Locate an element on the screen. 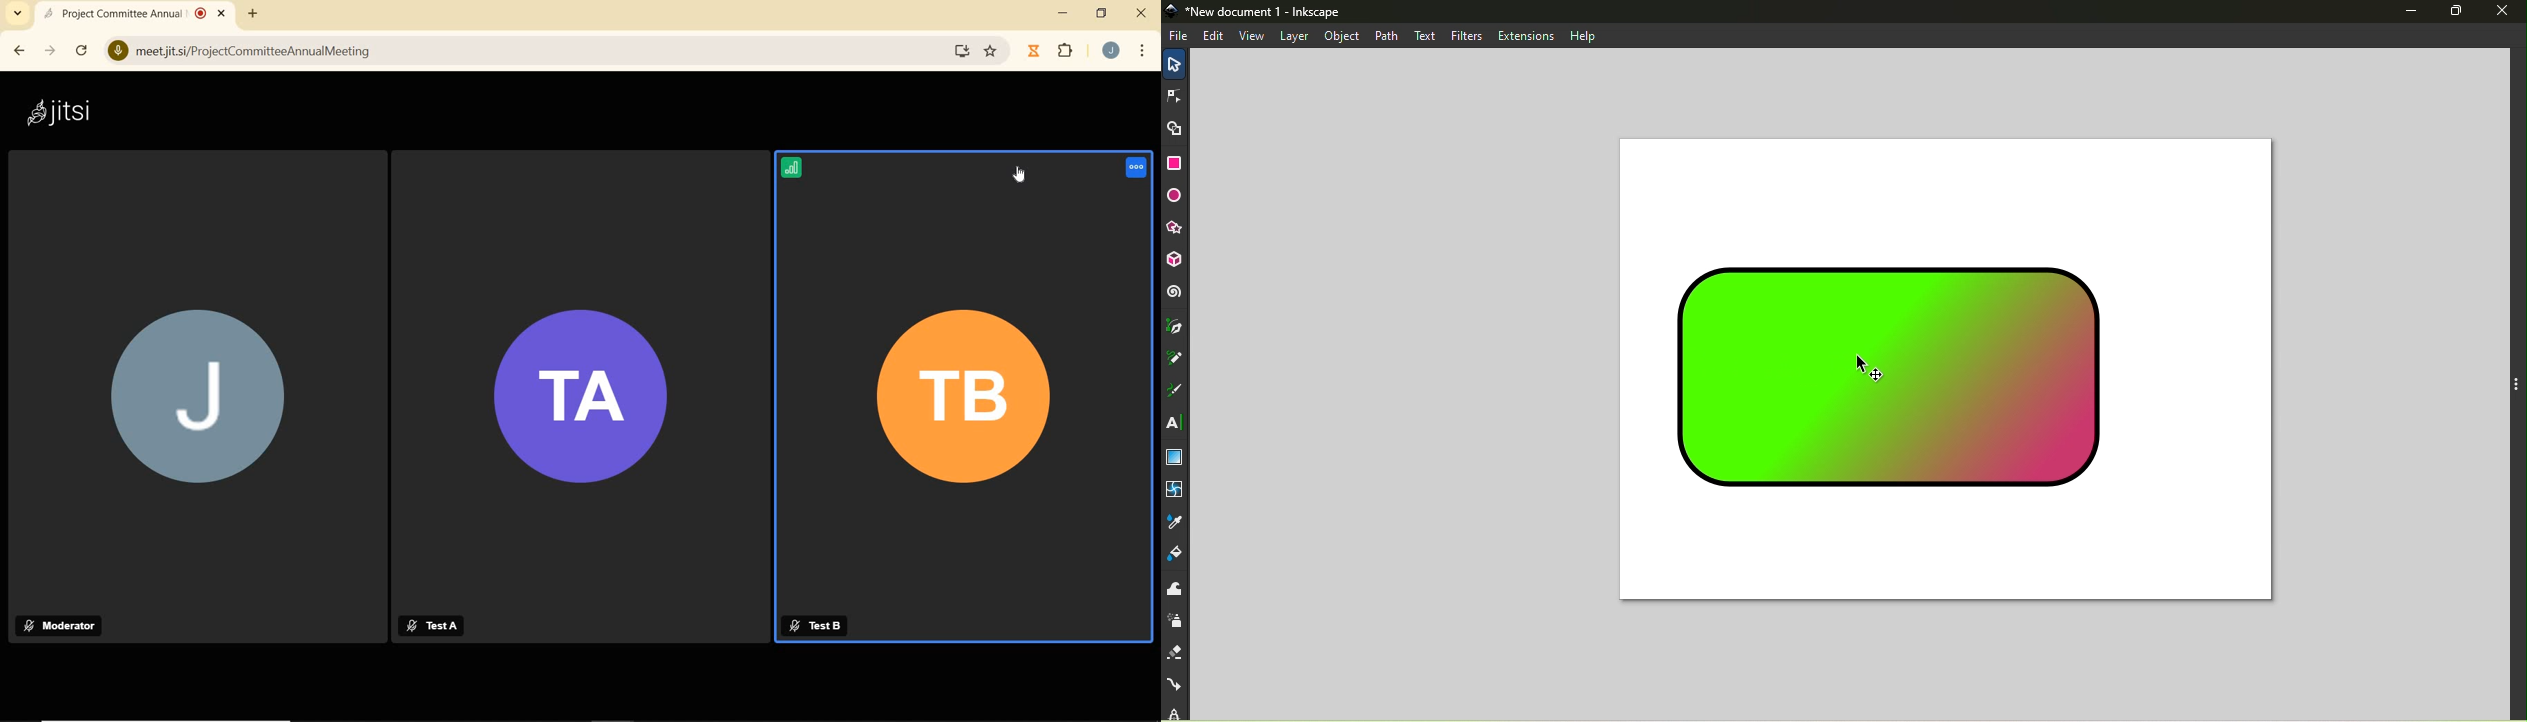 The width and height of the screenshot is (2548, 728). J is located at coordinates (205, 411).